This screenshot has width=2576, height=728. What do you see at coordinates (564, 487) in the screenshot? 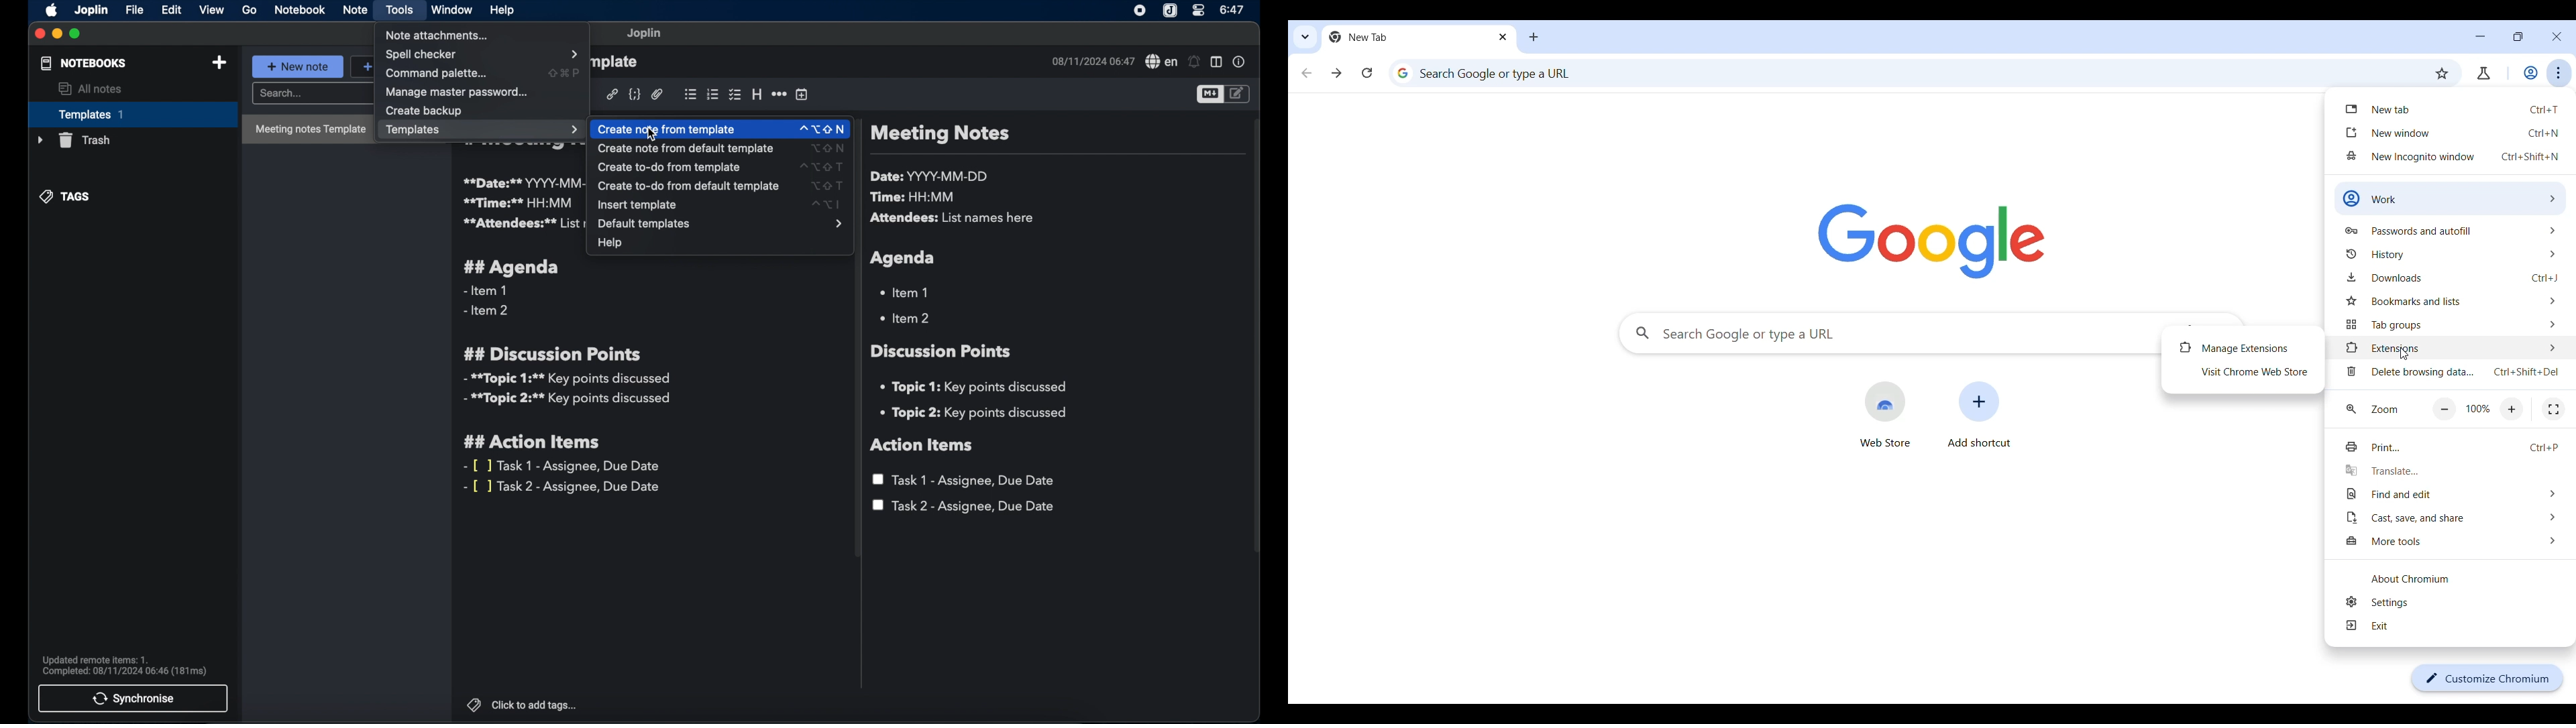
I see `- [ ] task 2 - assignee, due date` at bounding box center [564, 487].